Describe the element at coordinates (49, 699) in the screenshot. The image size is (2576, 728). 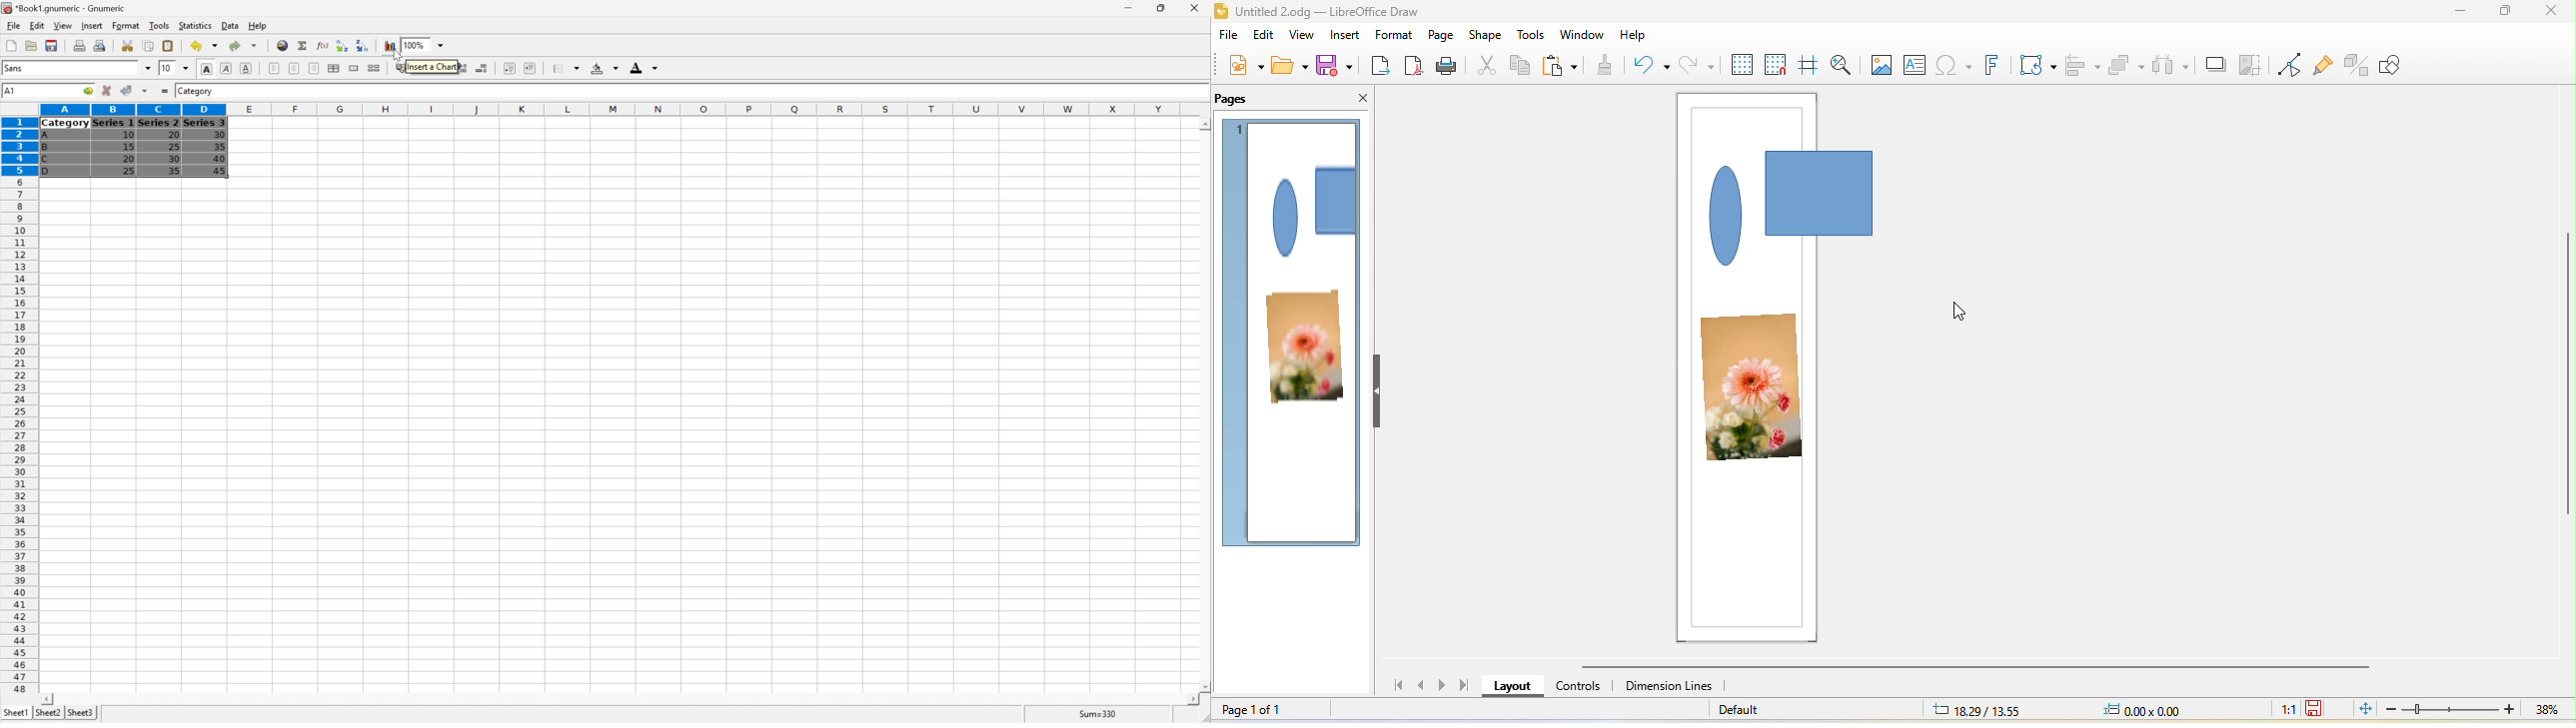
I see `Scroll Left` at that location.